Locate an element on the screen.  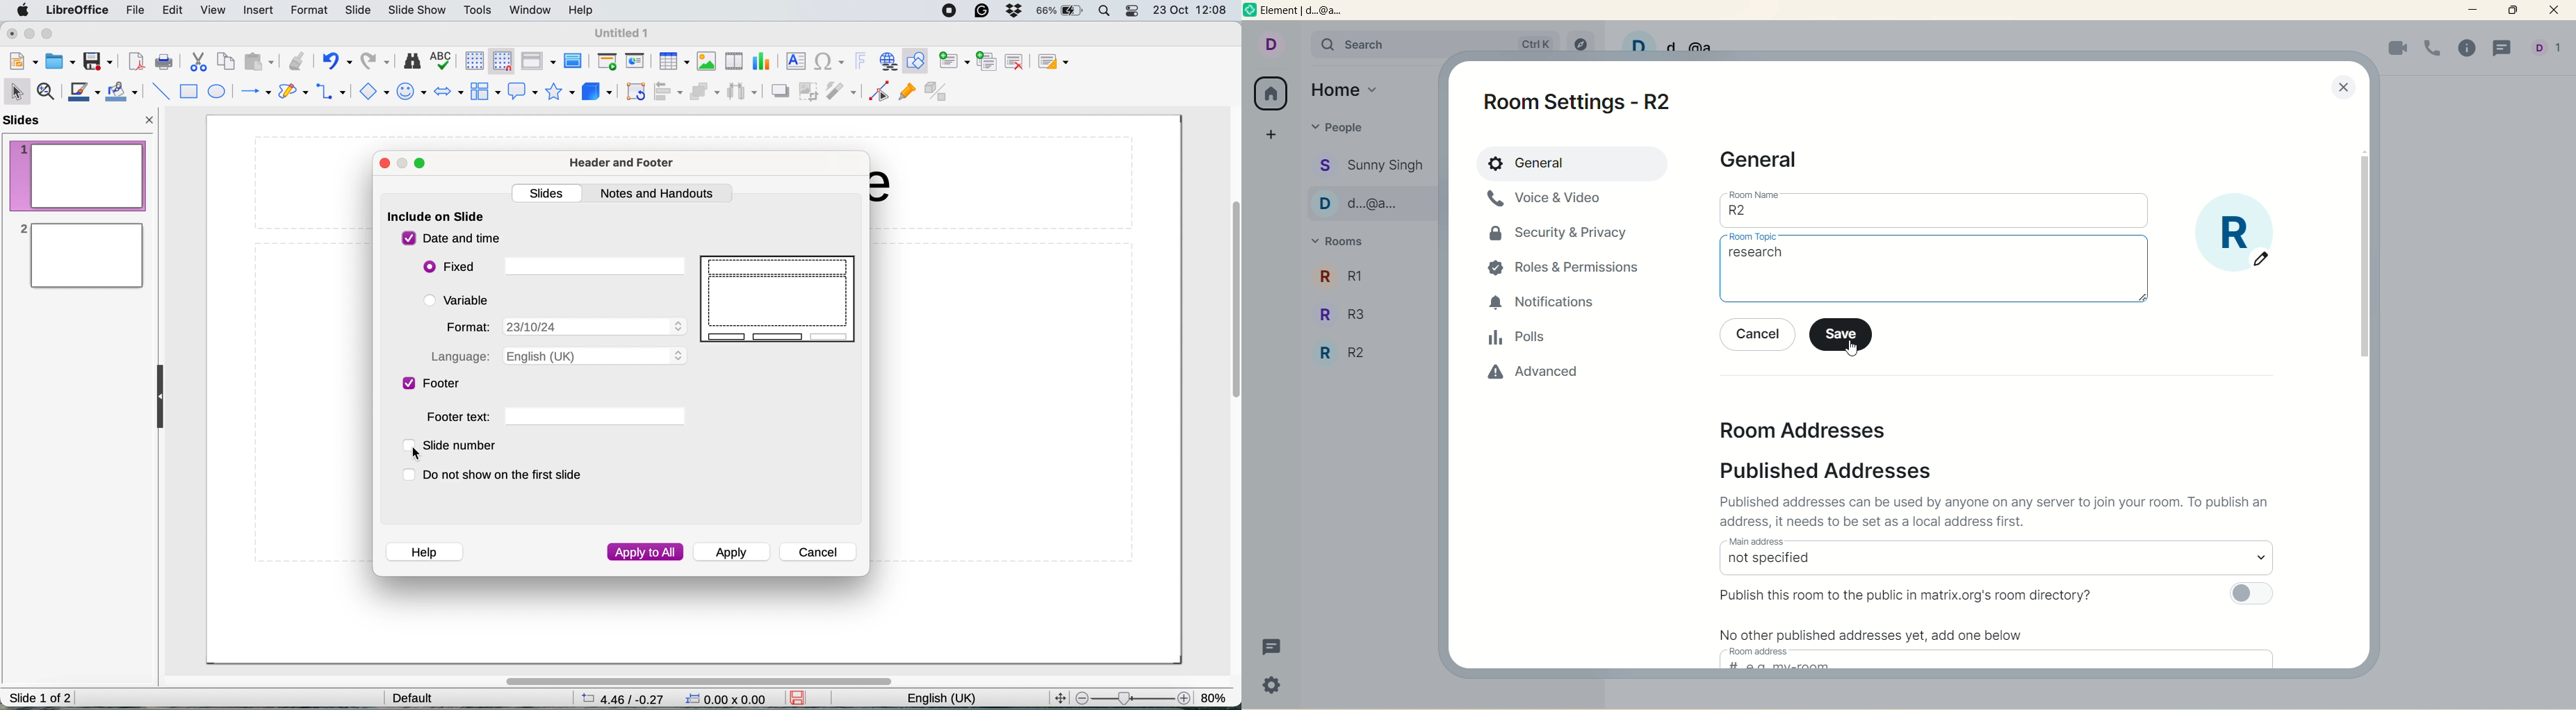
view is located at coordinates (216, 9).